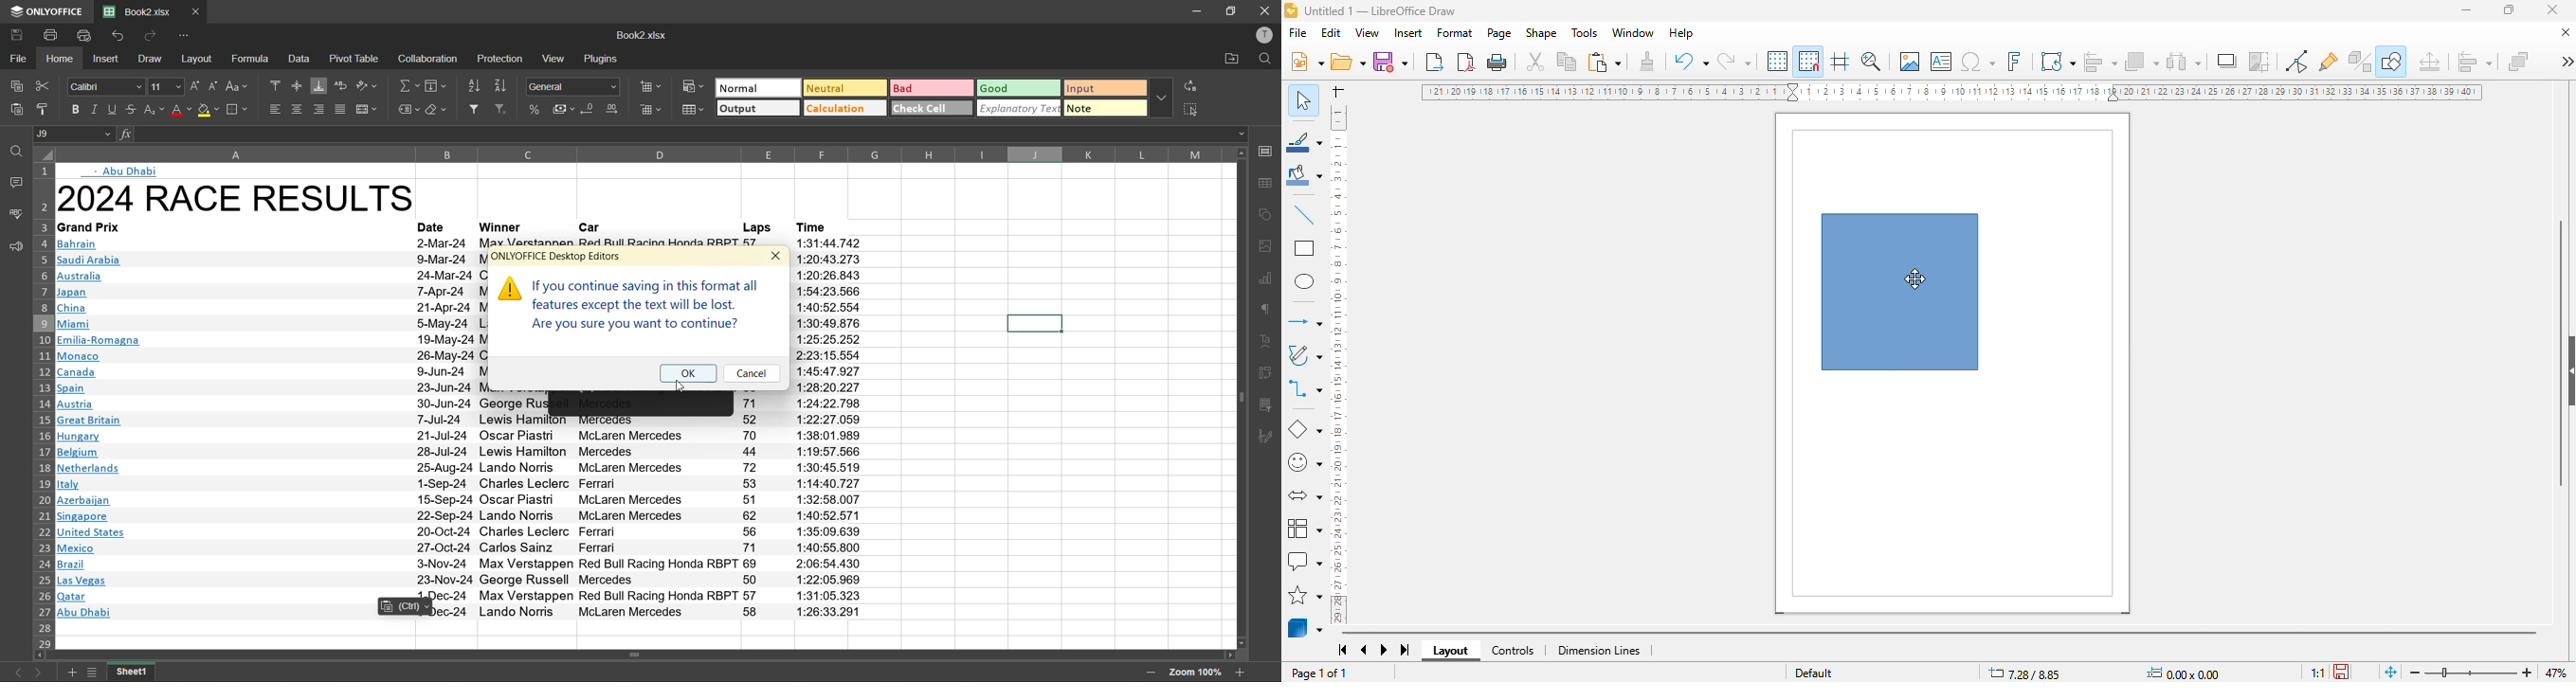 This screenshot has width=2576, height=700. I want to click on date, so click(431, 226).